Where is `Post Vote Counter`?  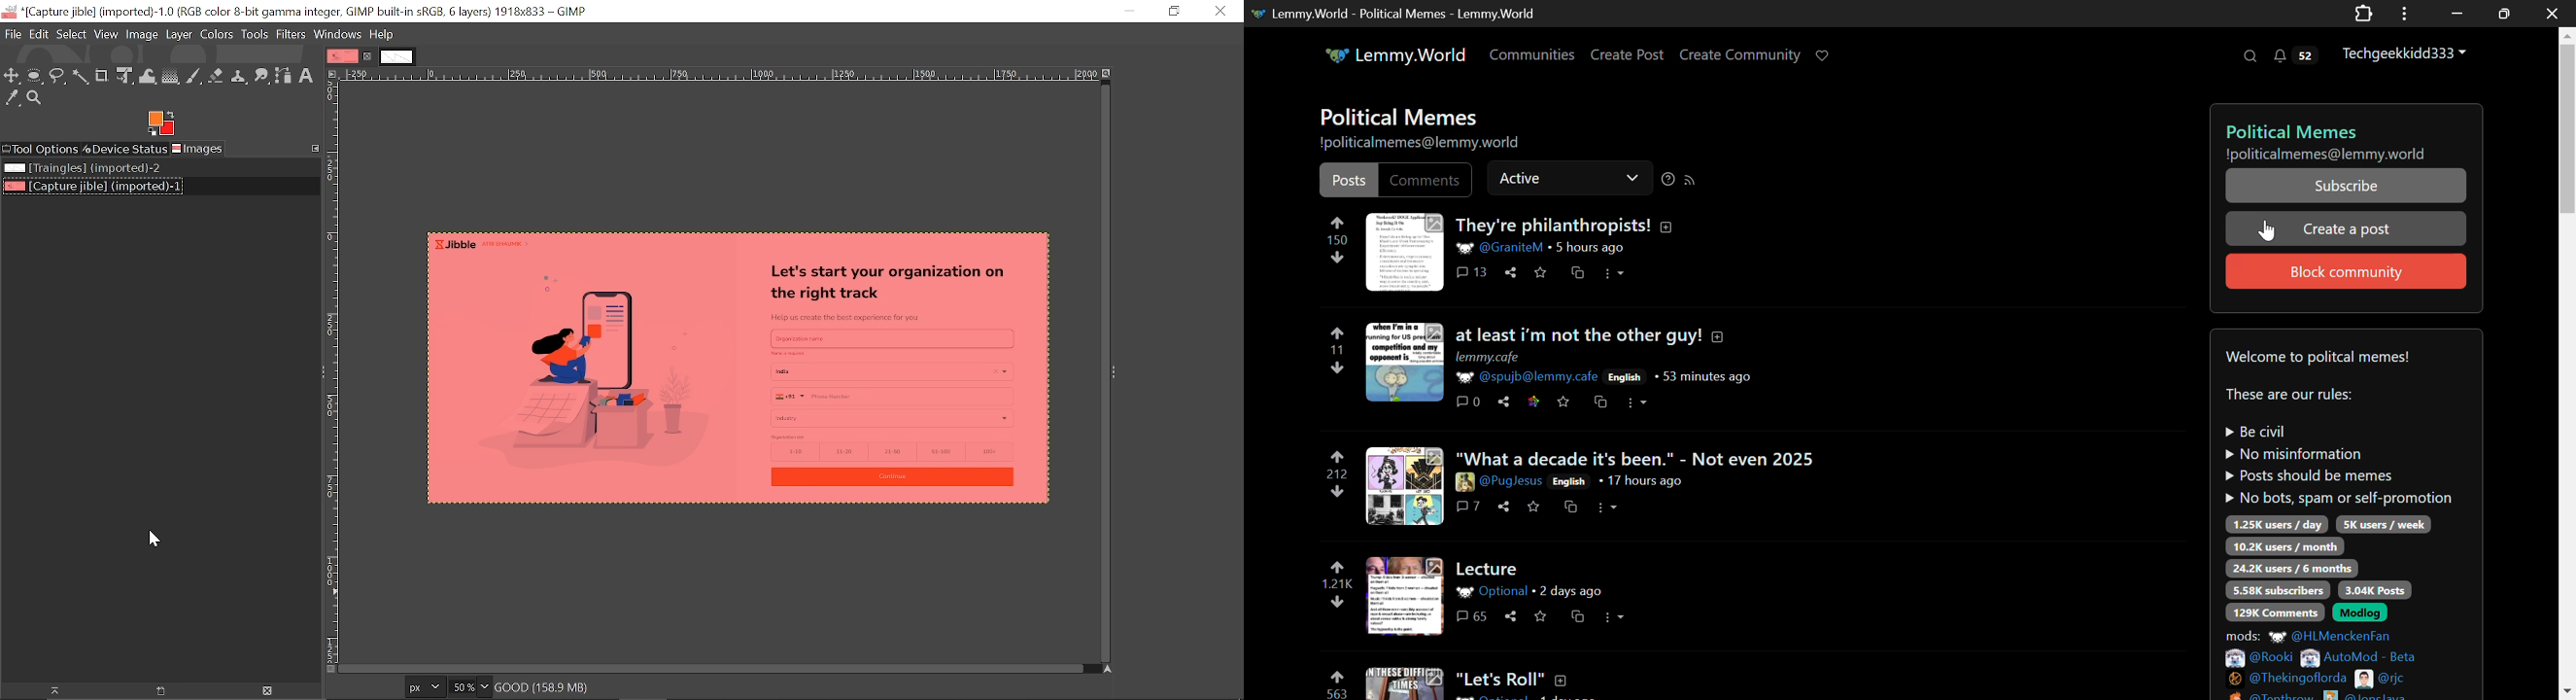
Post Vote Counter is located at coordinates (1338, 242).